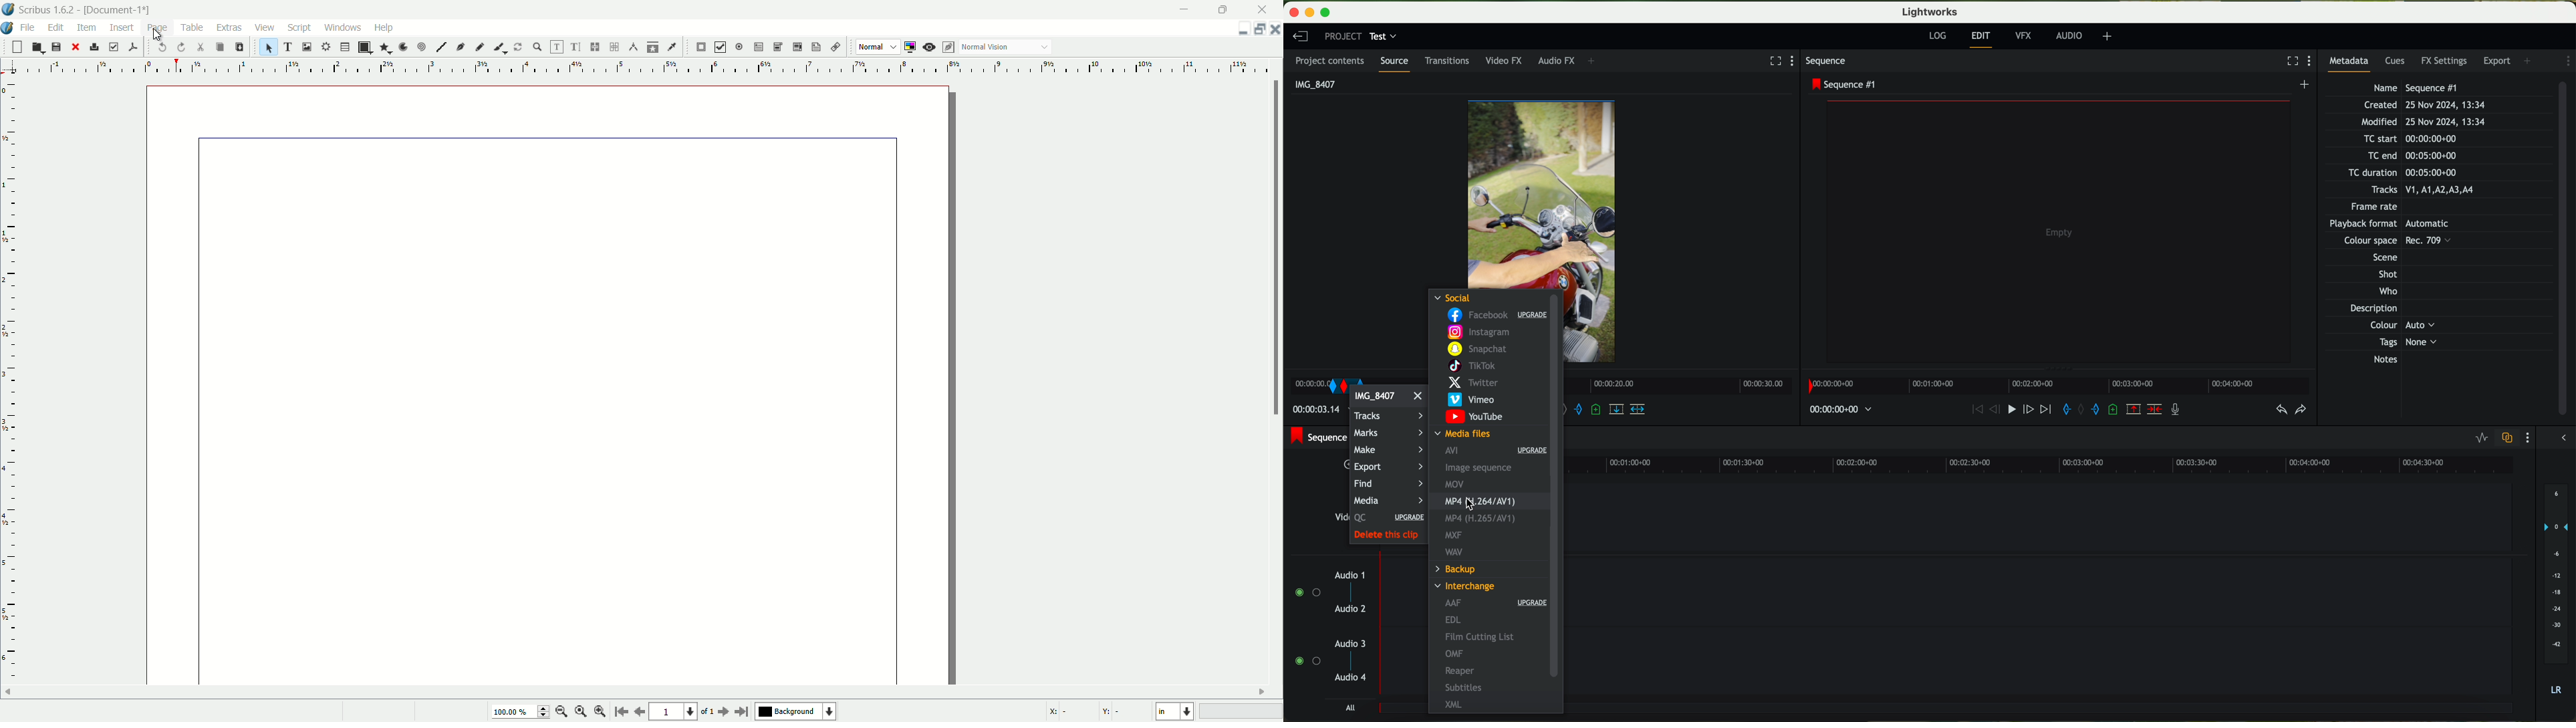 Image resolution: width=2576 pixels, height=728 pixels. I want to click on measuring scale, so click(636, 68).